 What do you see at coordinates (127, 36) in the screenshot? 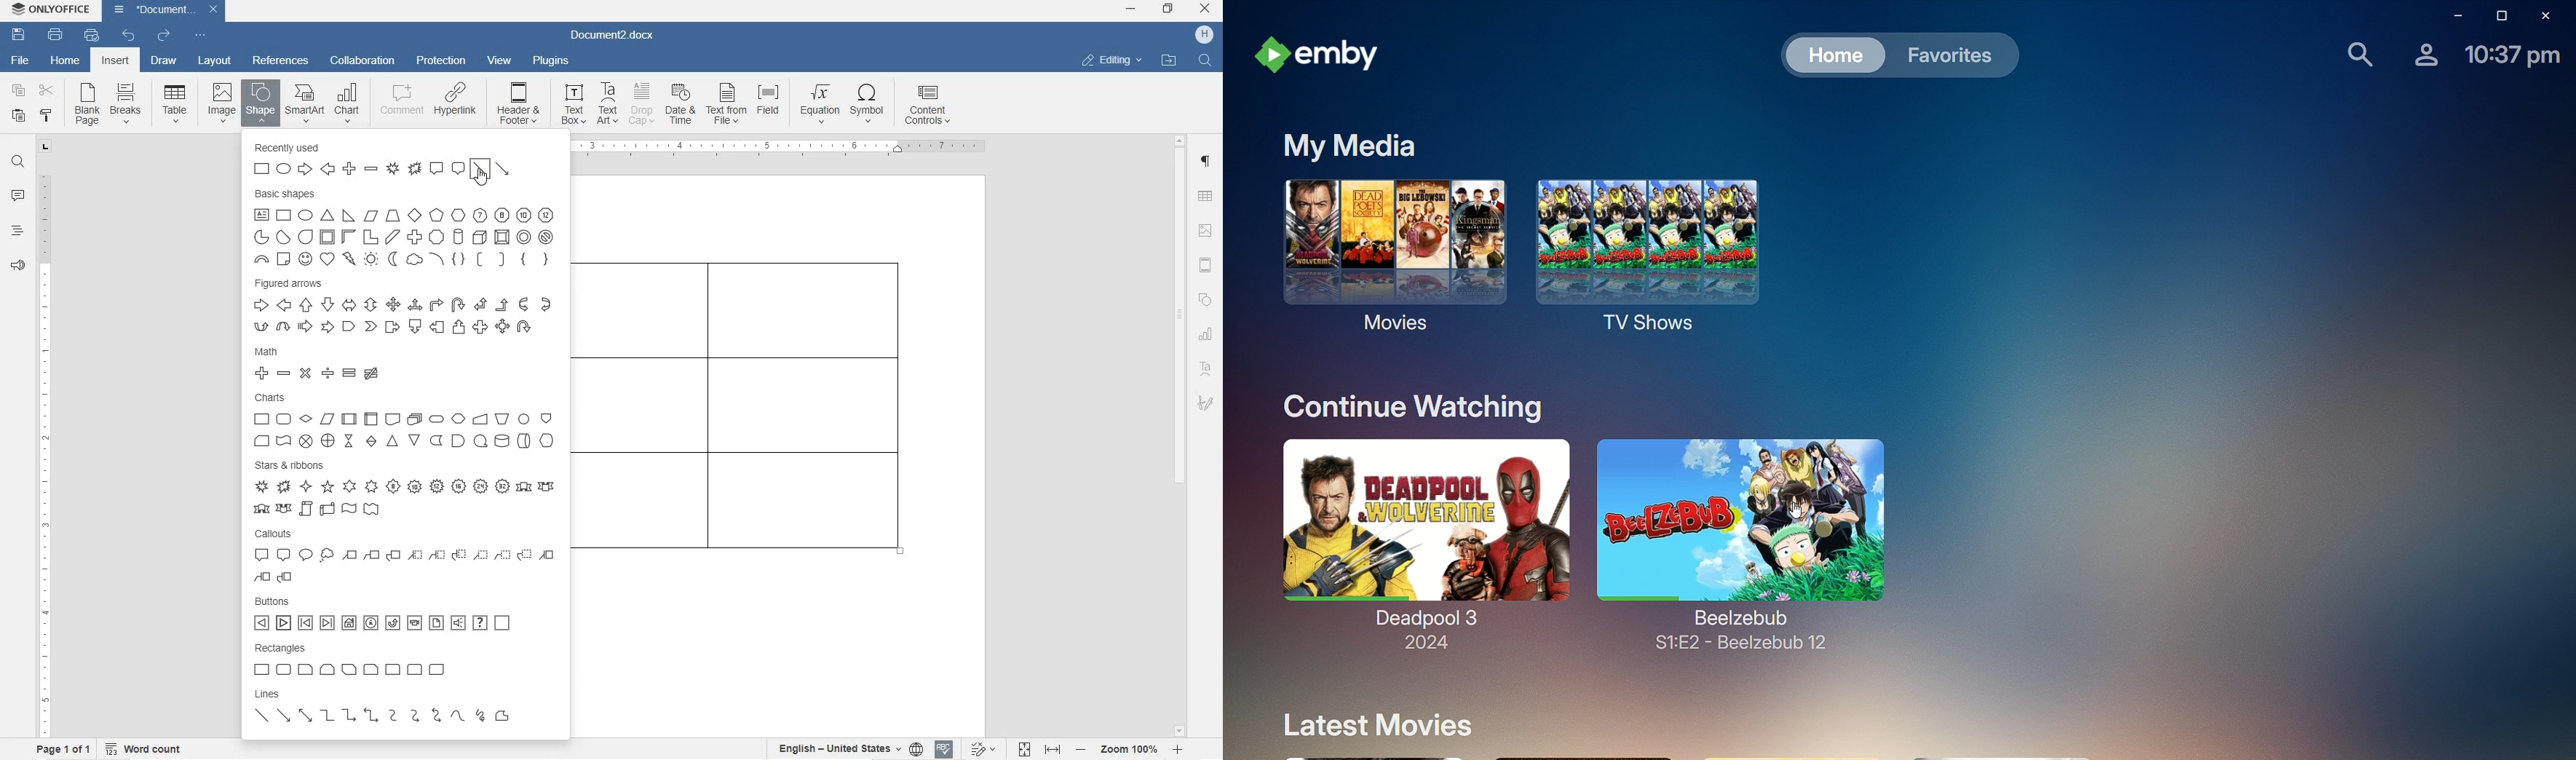
I see `undo` at bounding box center [127, 36].